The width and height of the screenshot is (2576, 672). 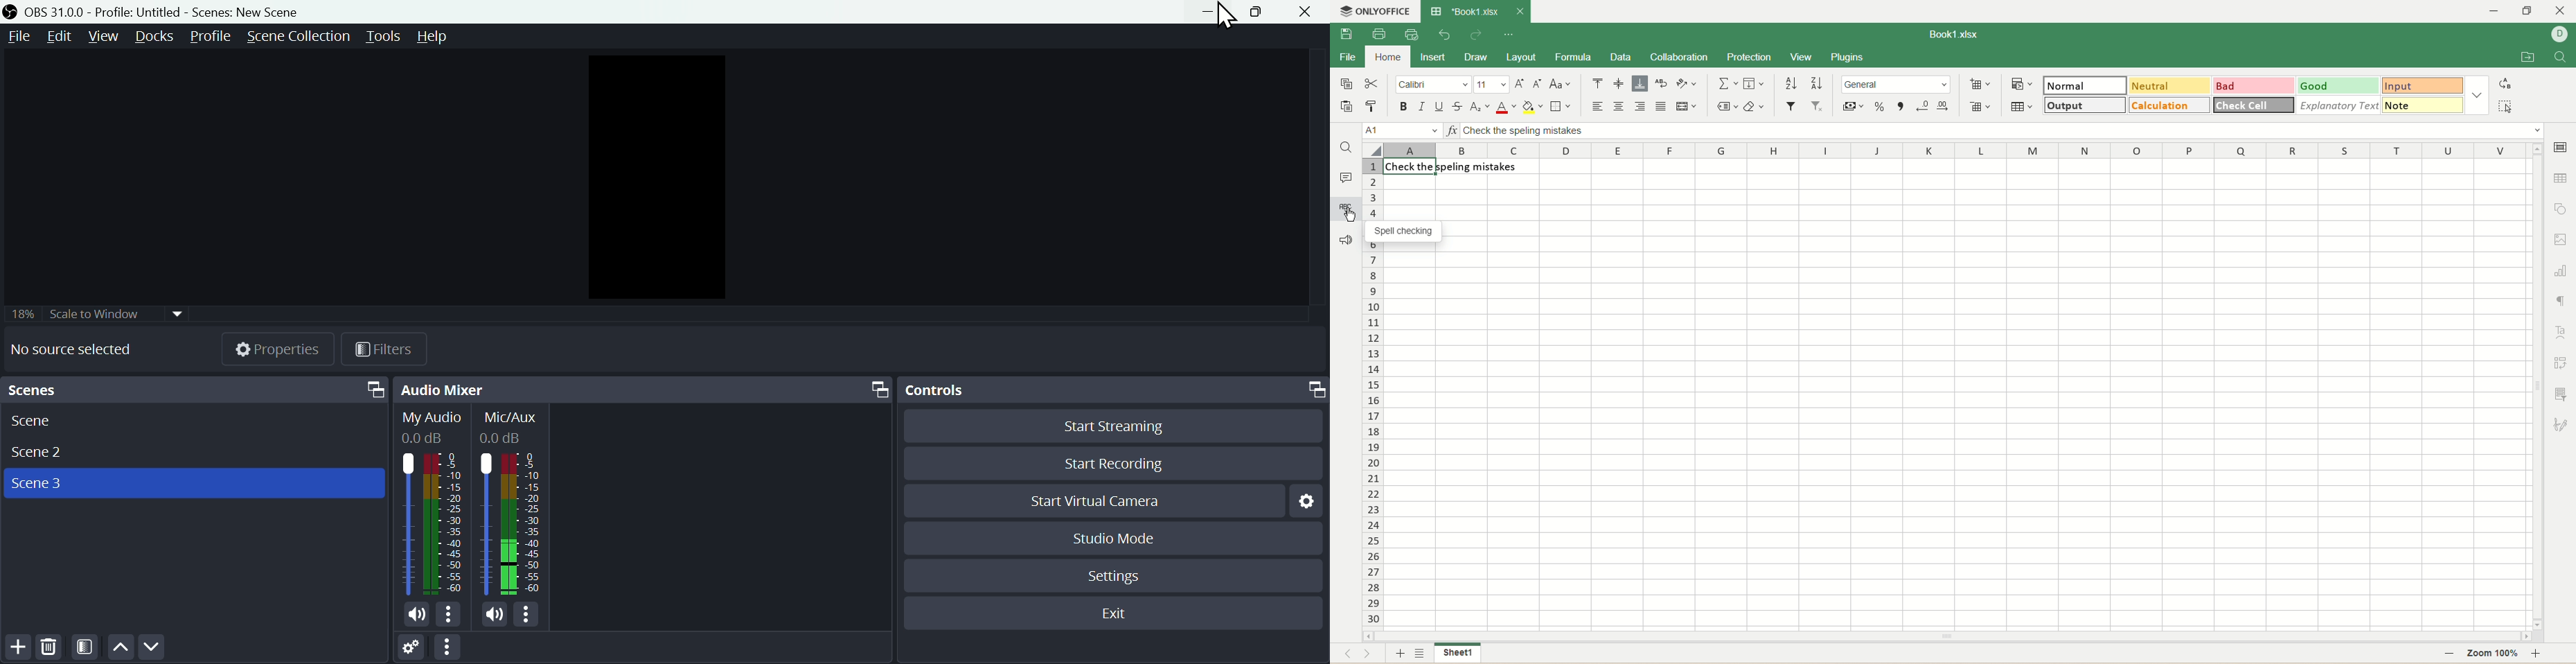 I want to click on subscript, so click(x=1481, y=108).